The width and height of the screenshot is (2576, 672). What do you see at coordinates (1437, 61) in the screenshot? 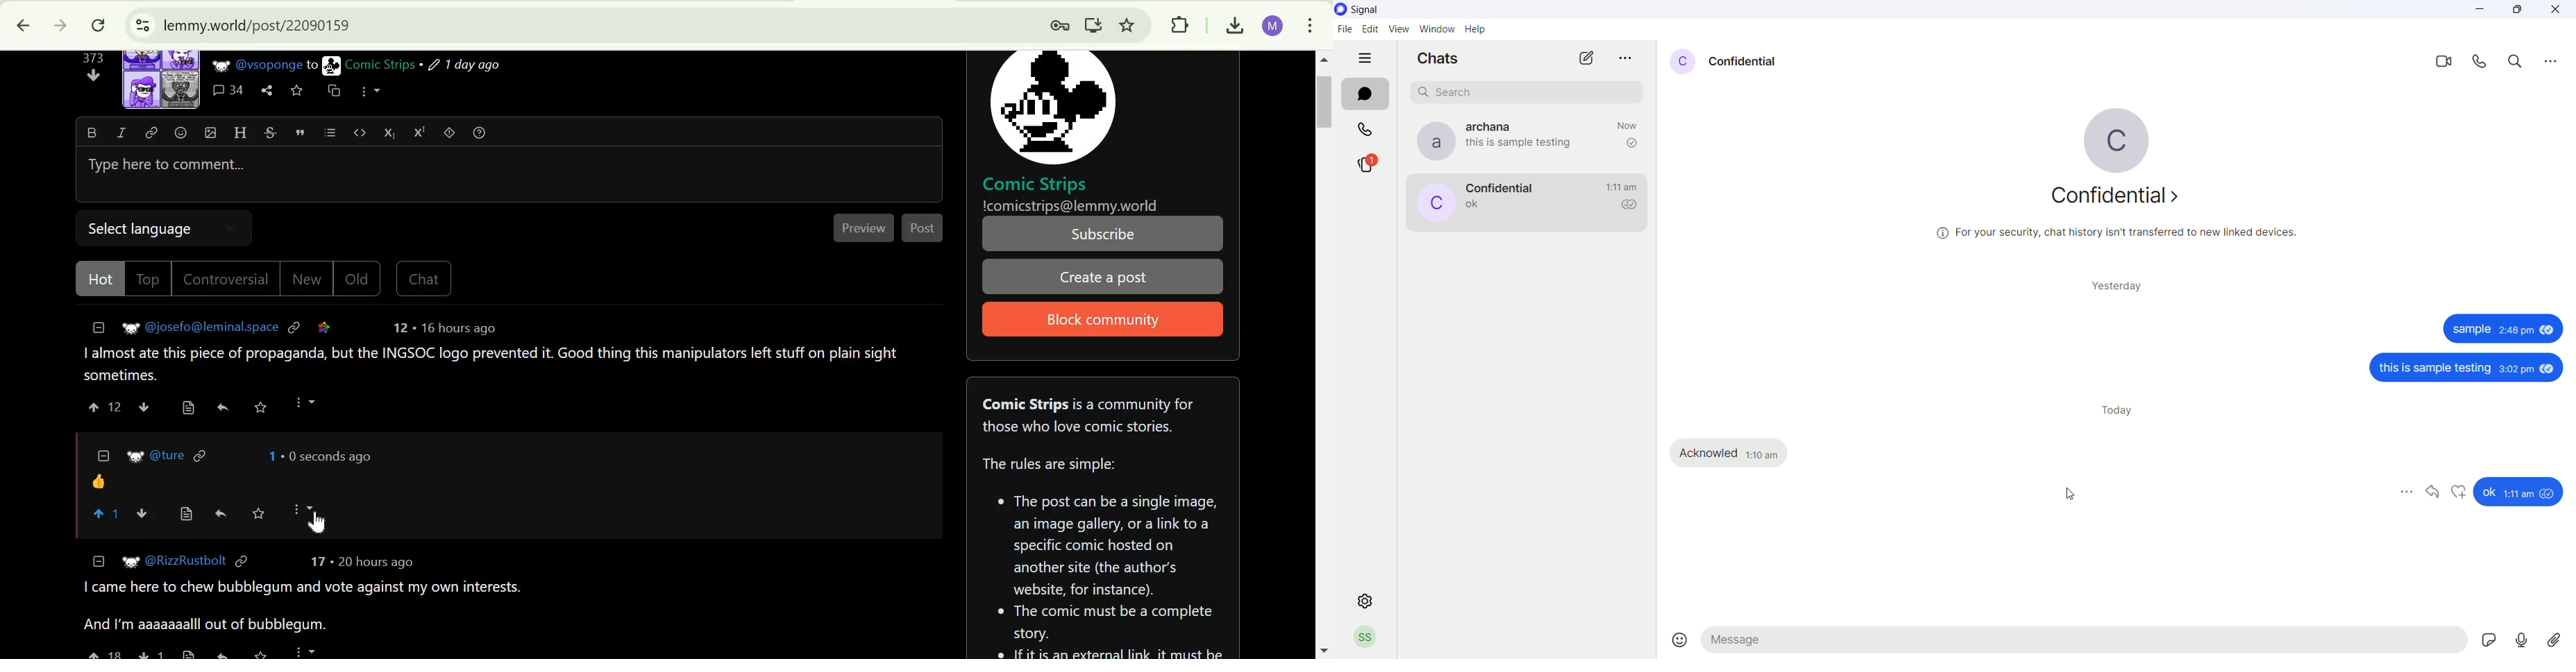
I see `chats heading` at bounding box center [1437, 61].